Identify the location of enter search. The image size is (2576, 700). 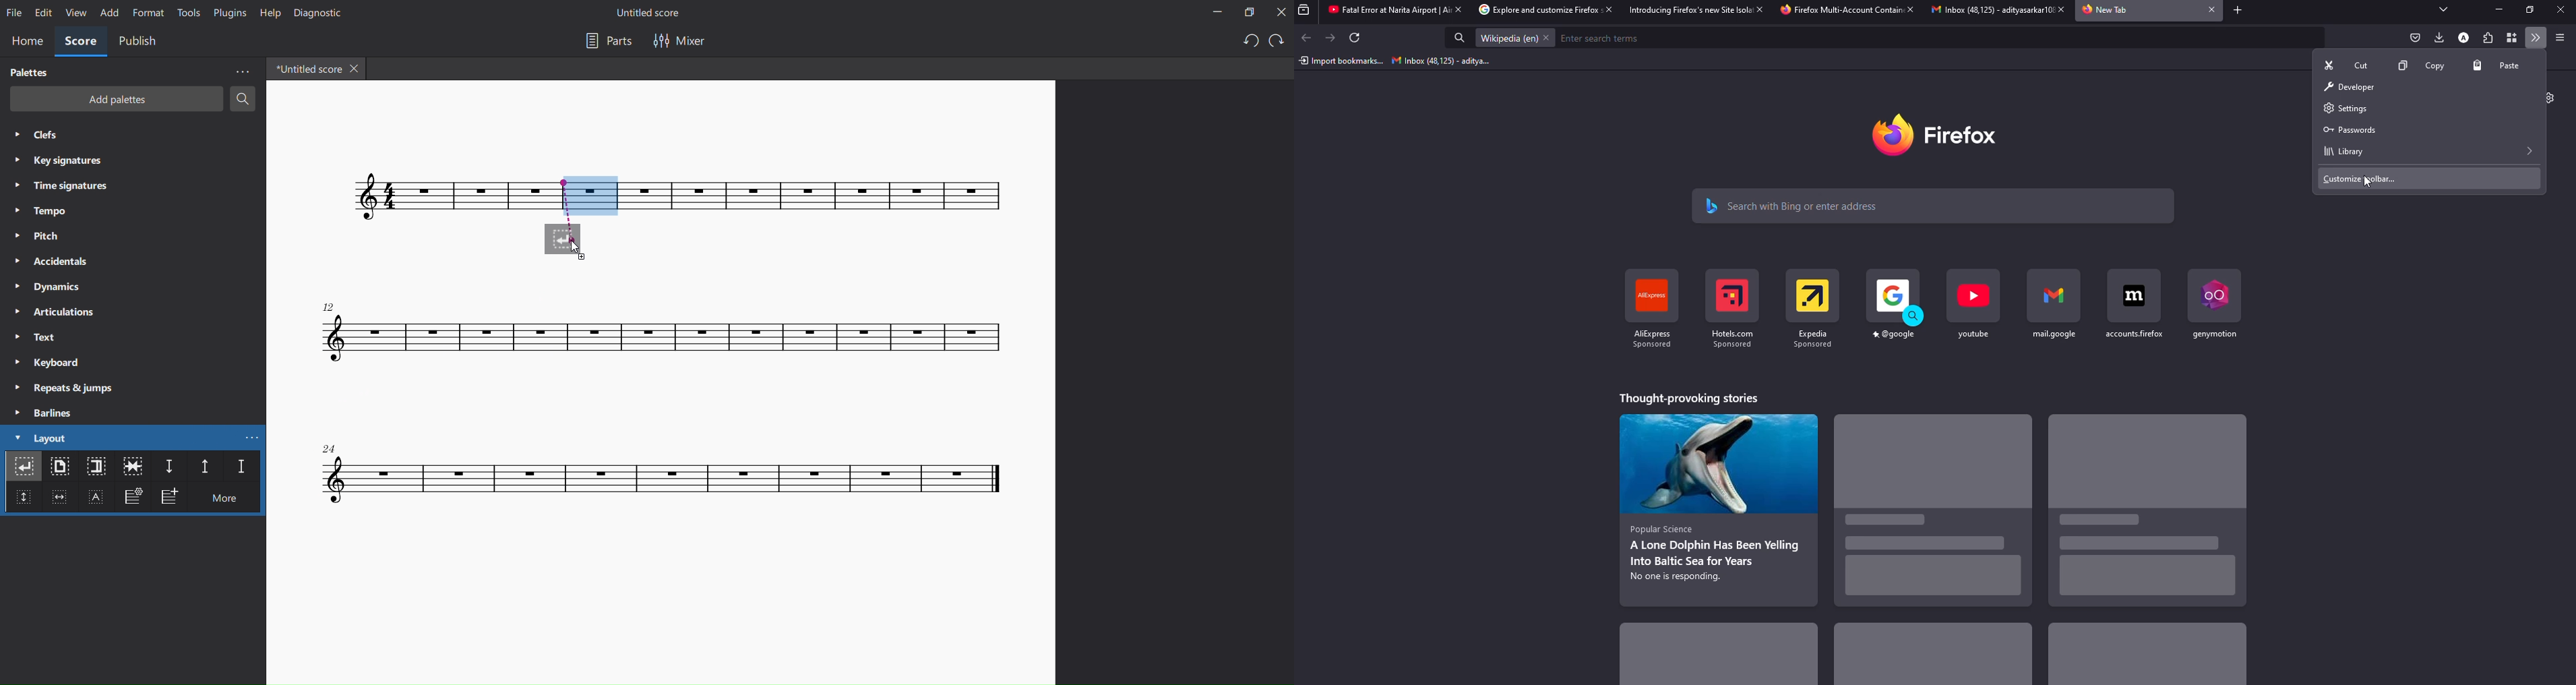
(1604, 38).